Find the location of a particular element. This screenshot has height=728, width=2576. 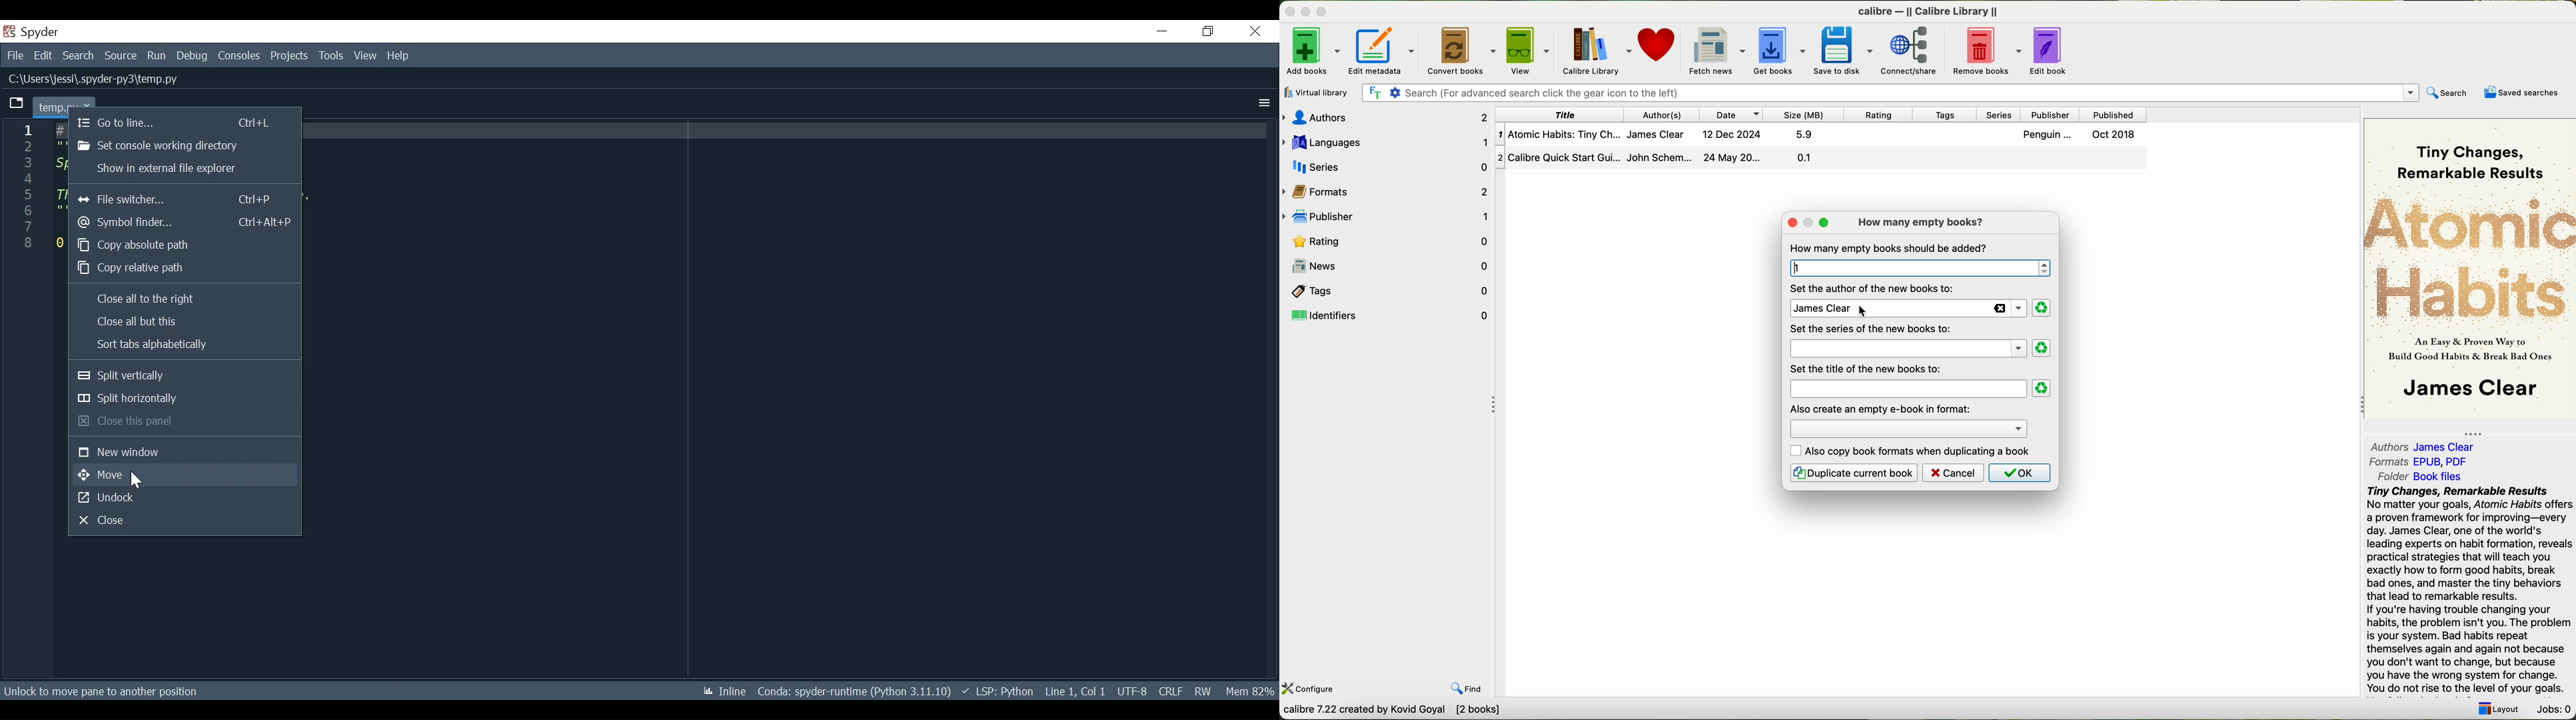

edit book is located at coordinates (2051, 51).